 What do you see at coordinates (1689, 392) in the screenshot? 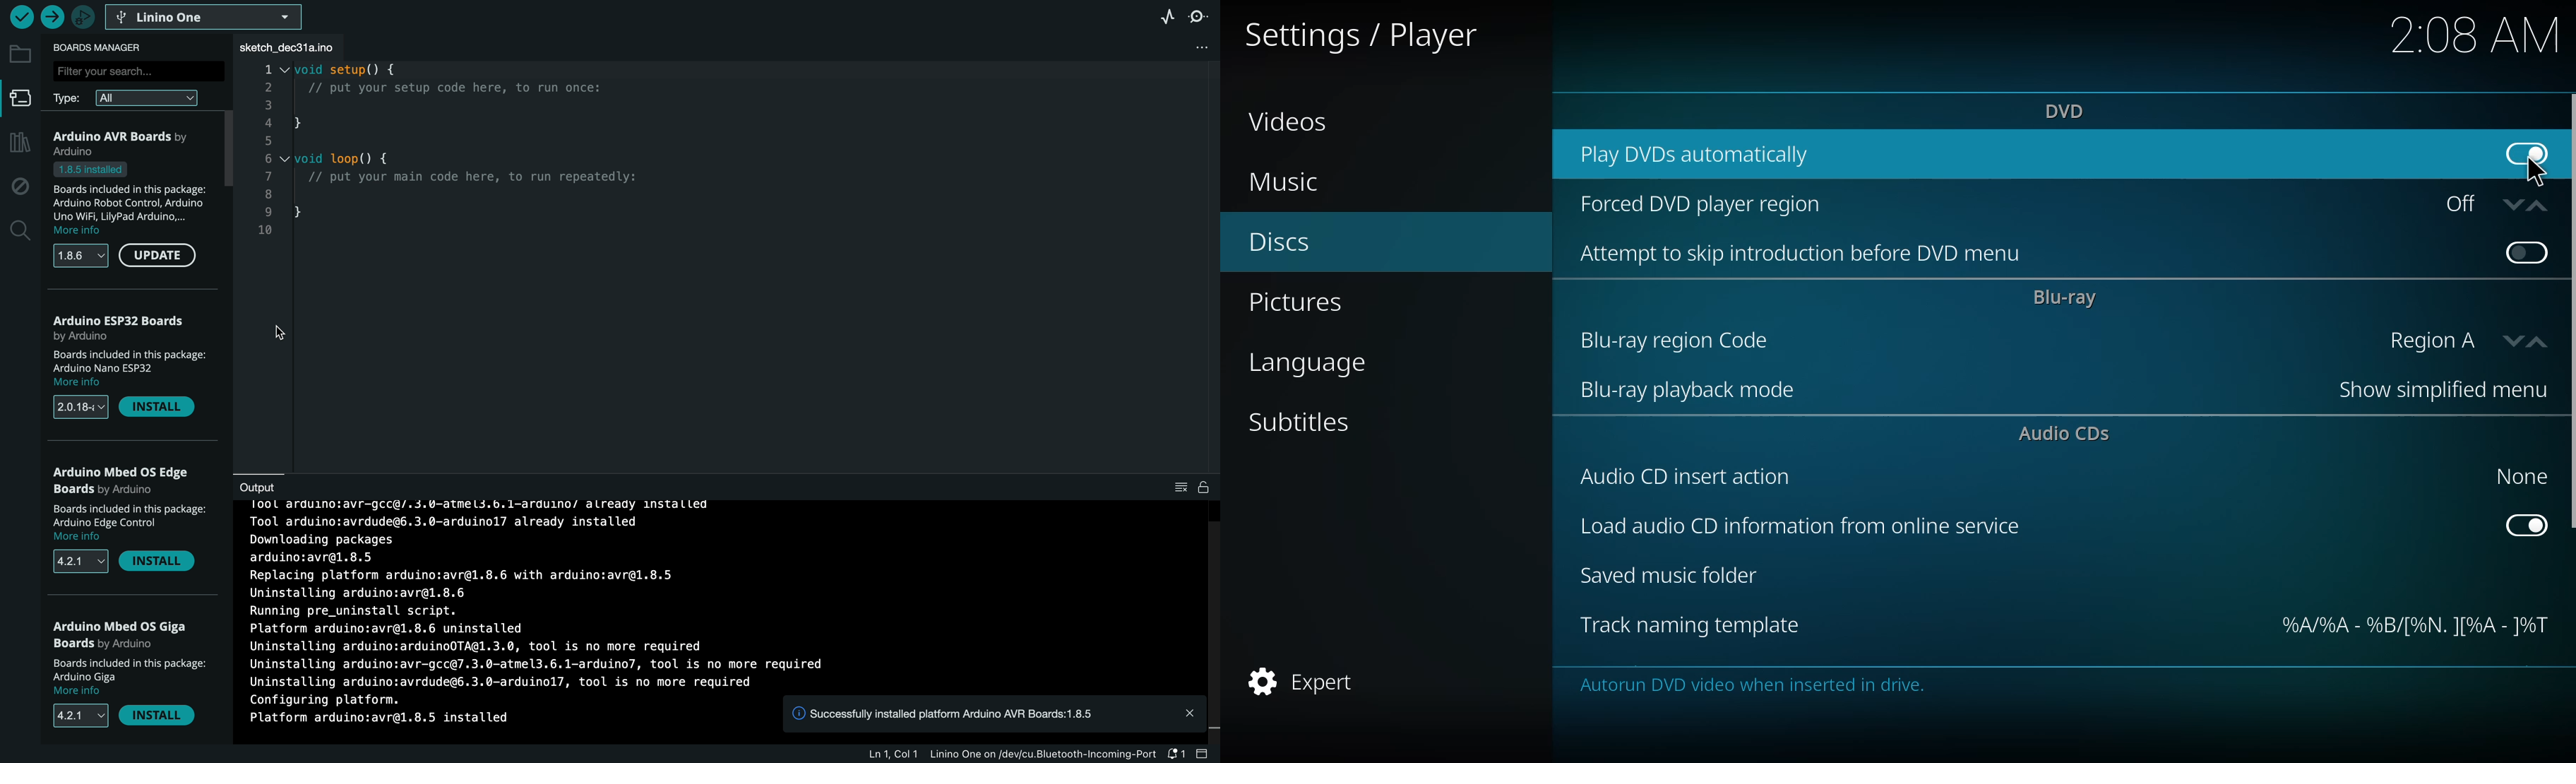
I see `bluray playback mode` at bounding box center [1689, 392].